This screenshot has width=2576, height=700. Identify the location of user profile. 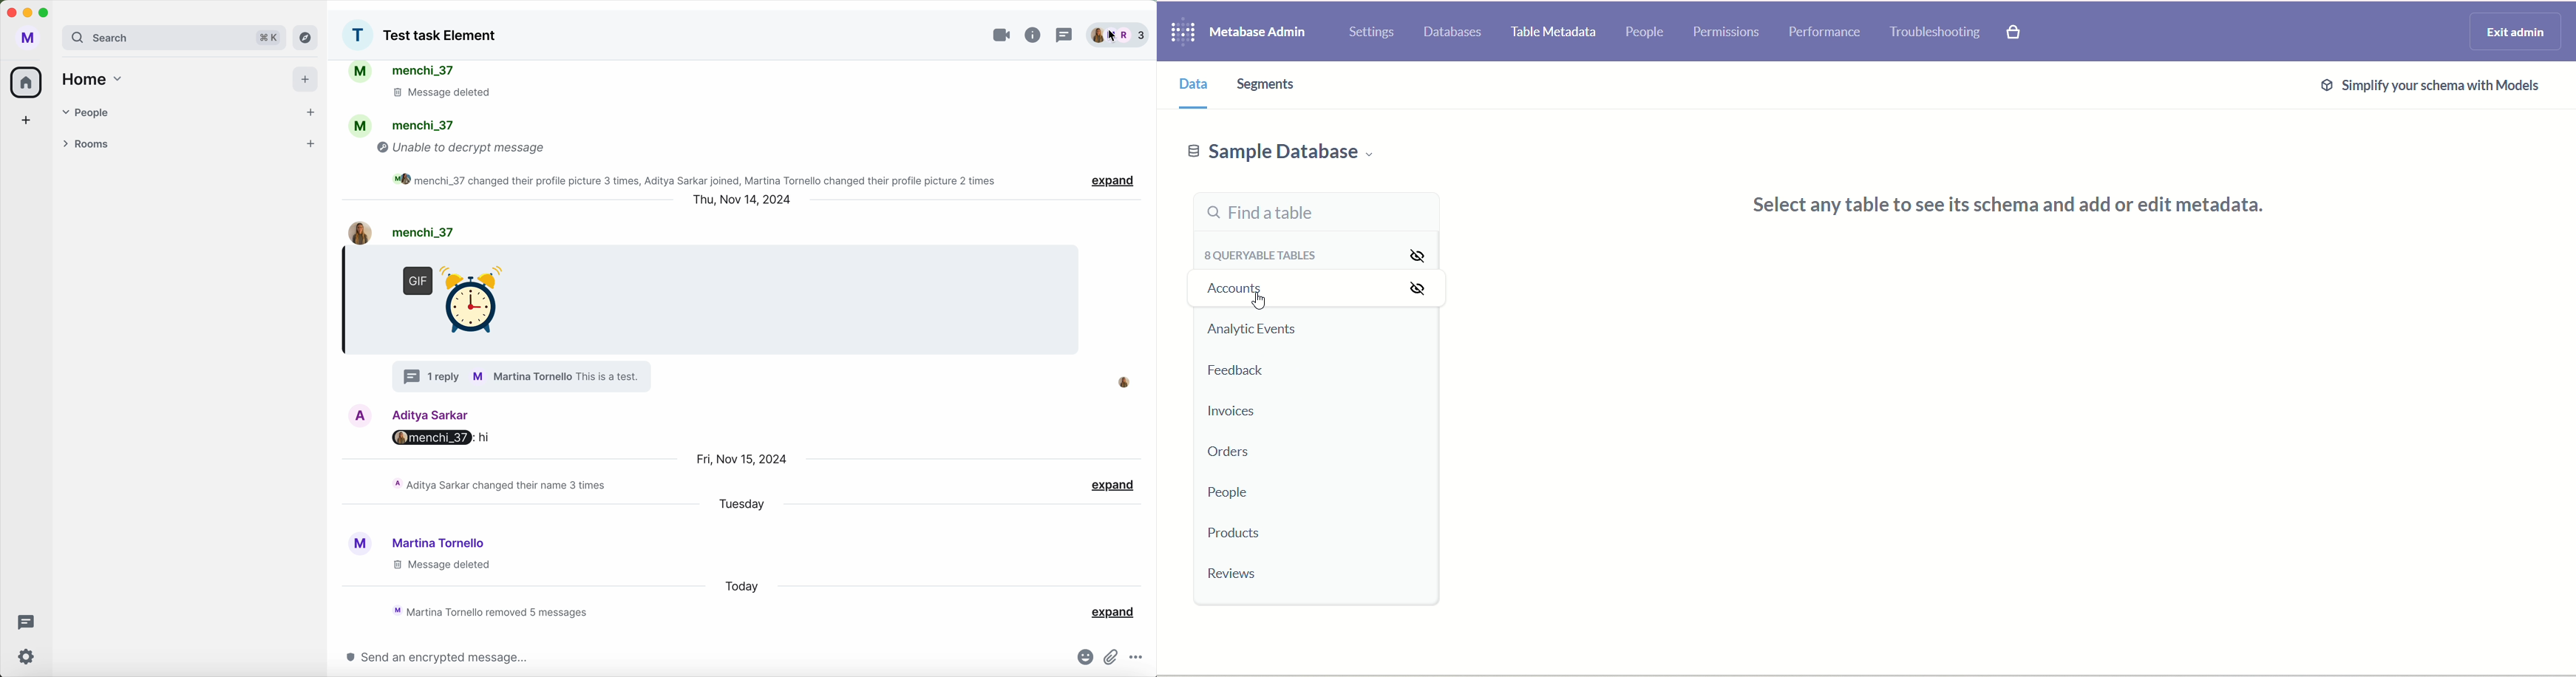
(28, 38).